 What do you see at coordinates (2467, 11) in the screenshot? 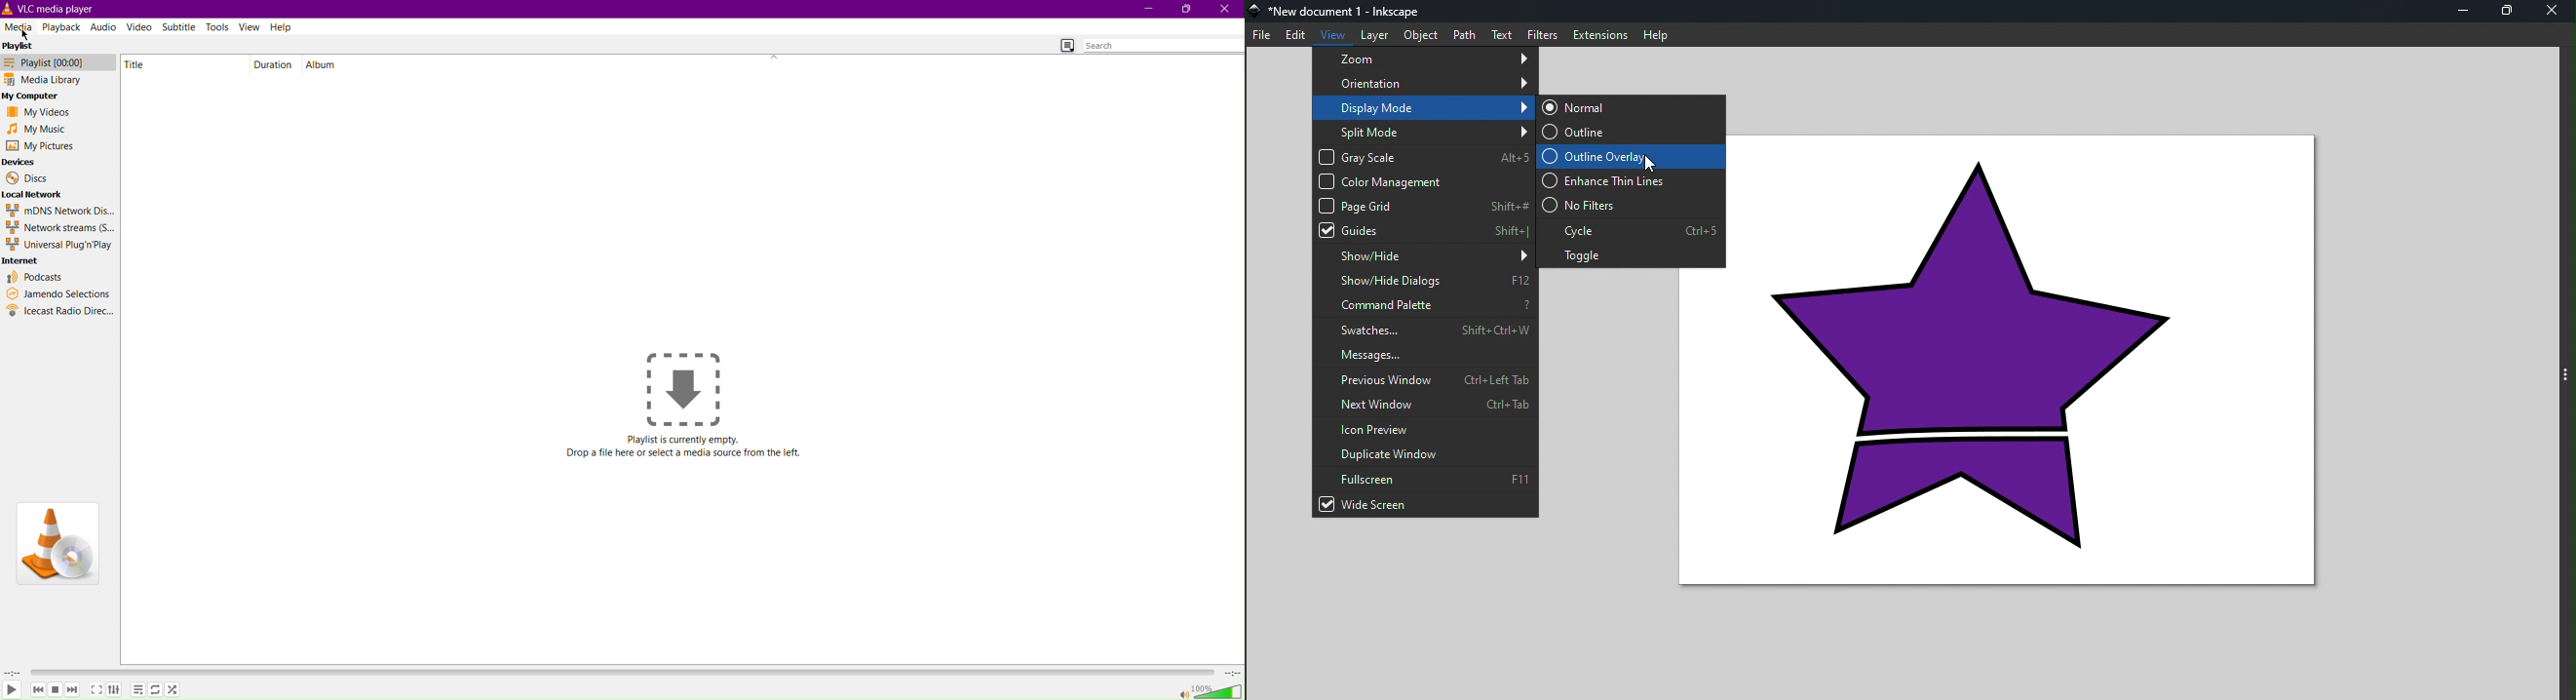
I see `Minimize` at bounding box center [2467, 11].